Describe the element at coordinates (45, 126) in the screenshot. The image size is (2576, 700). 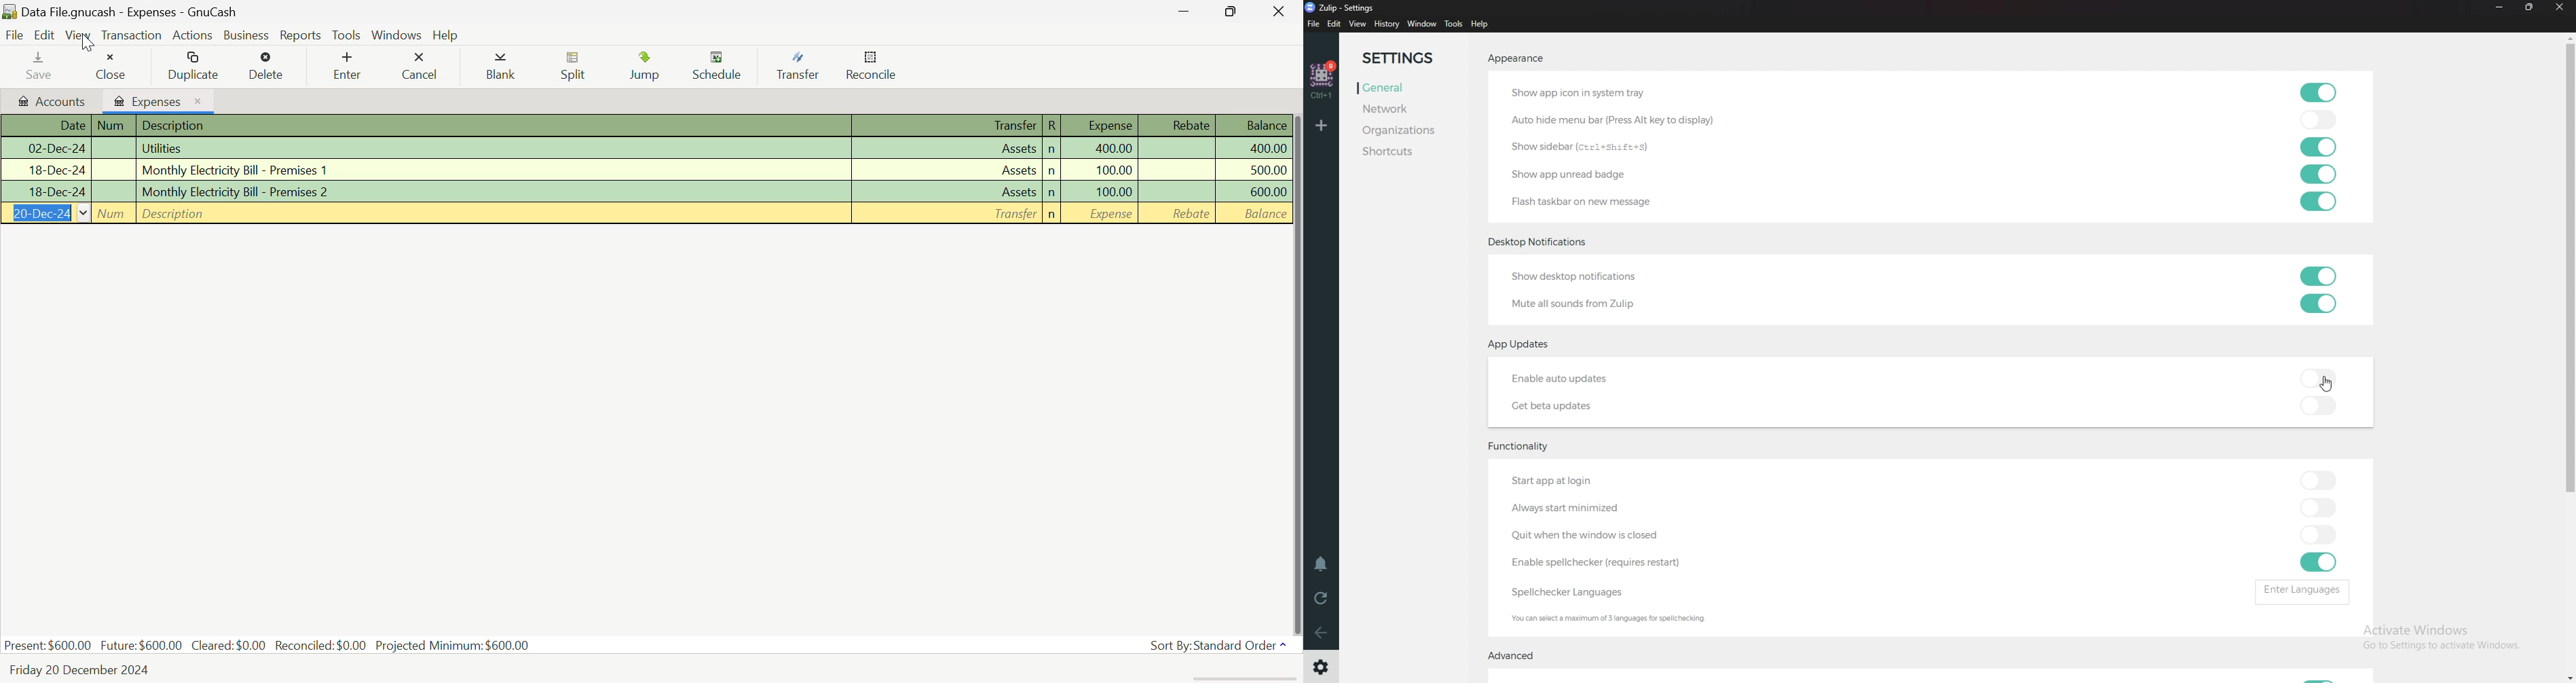
I see `Date` at that location.